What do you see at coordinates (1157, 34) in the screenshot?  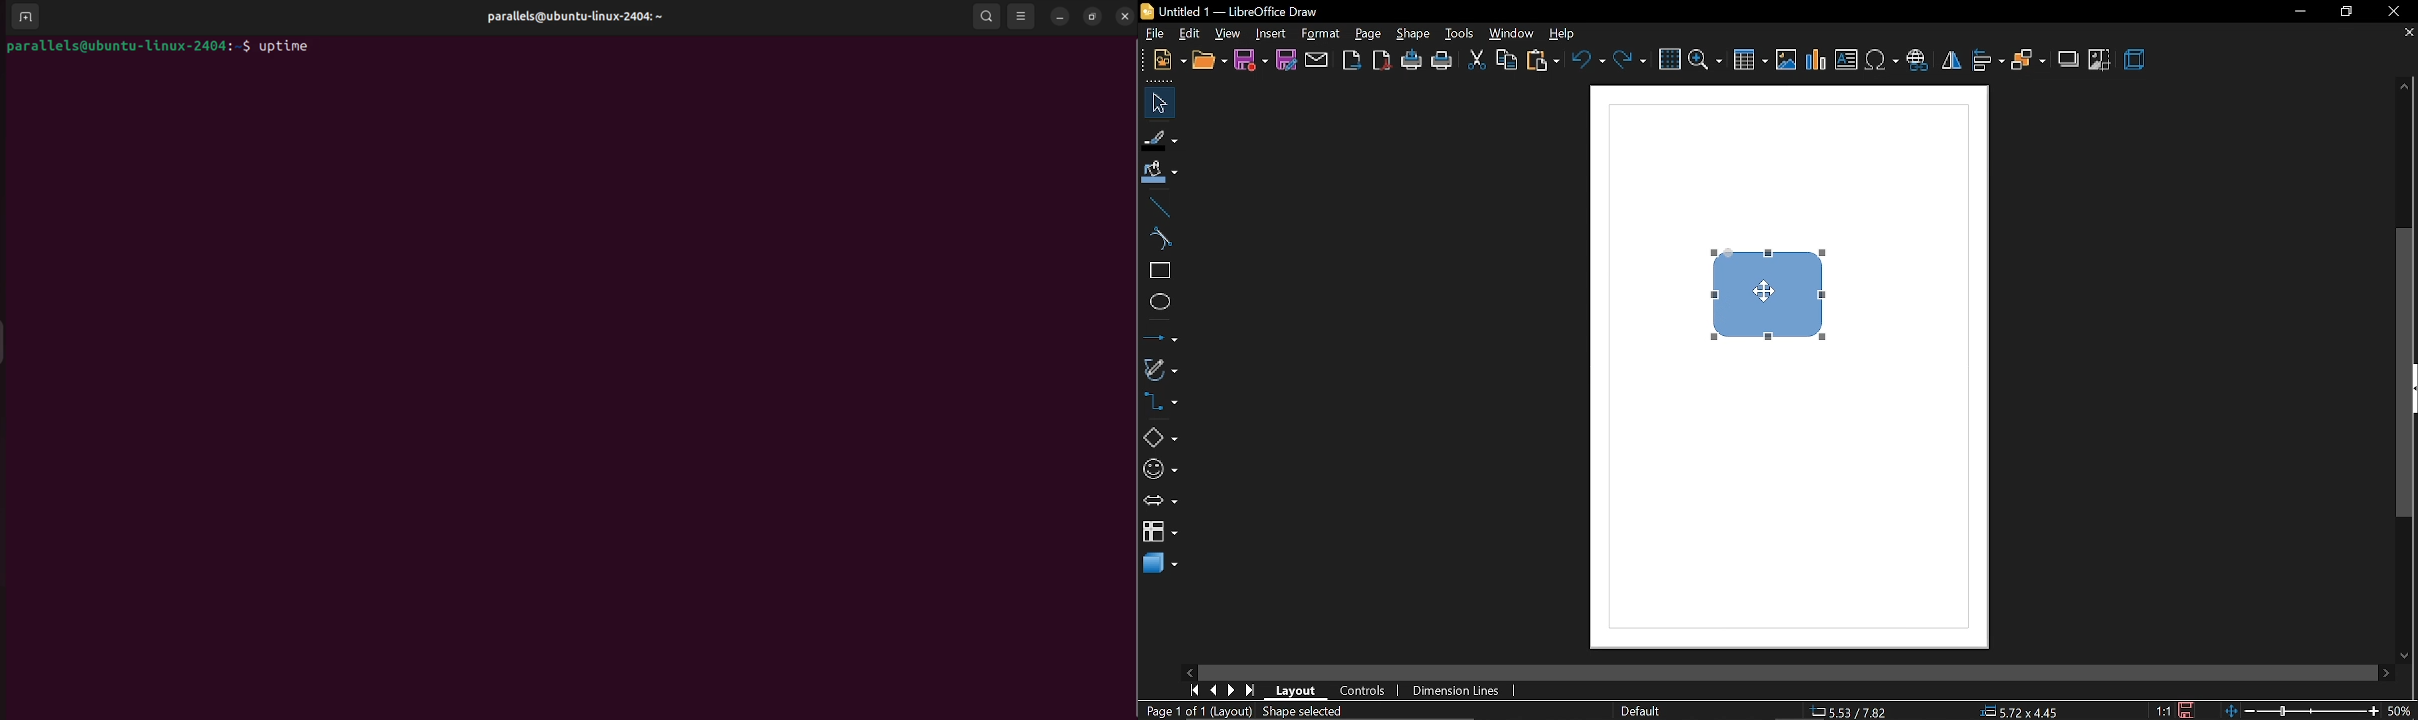 I see `file` at bounding box center [1157, 34].